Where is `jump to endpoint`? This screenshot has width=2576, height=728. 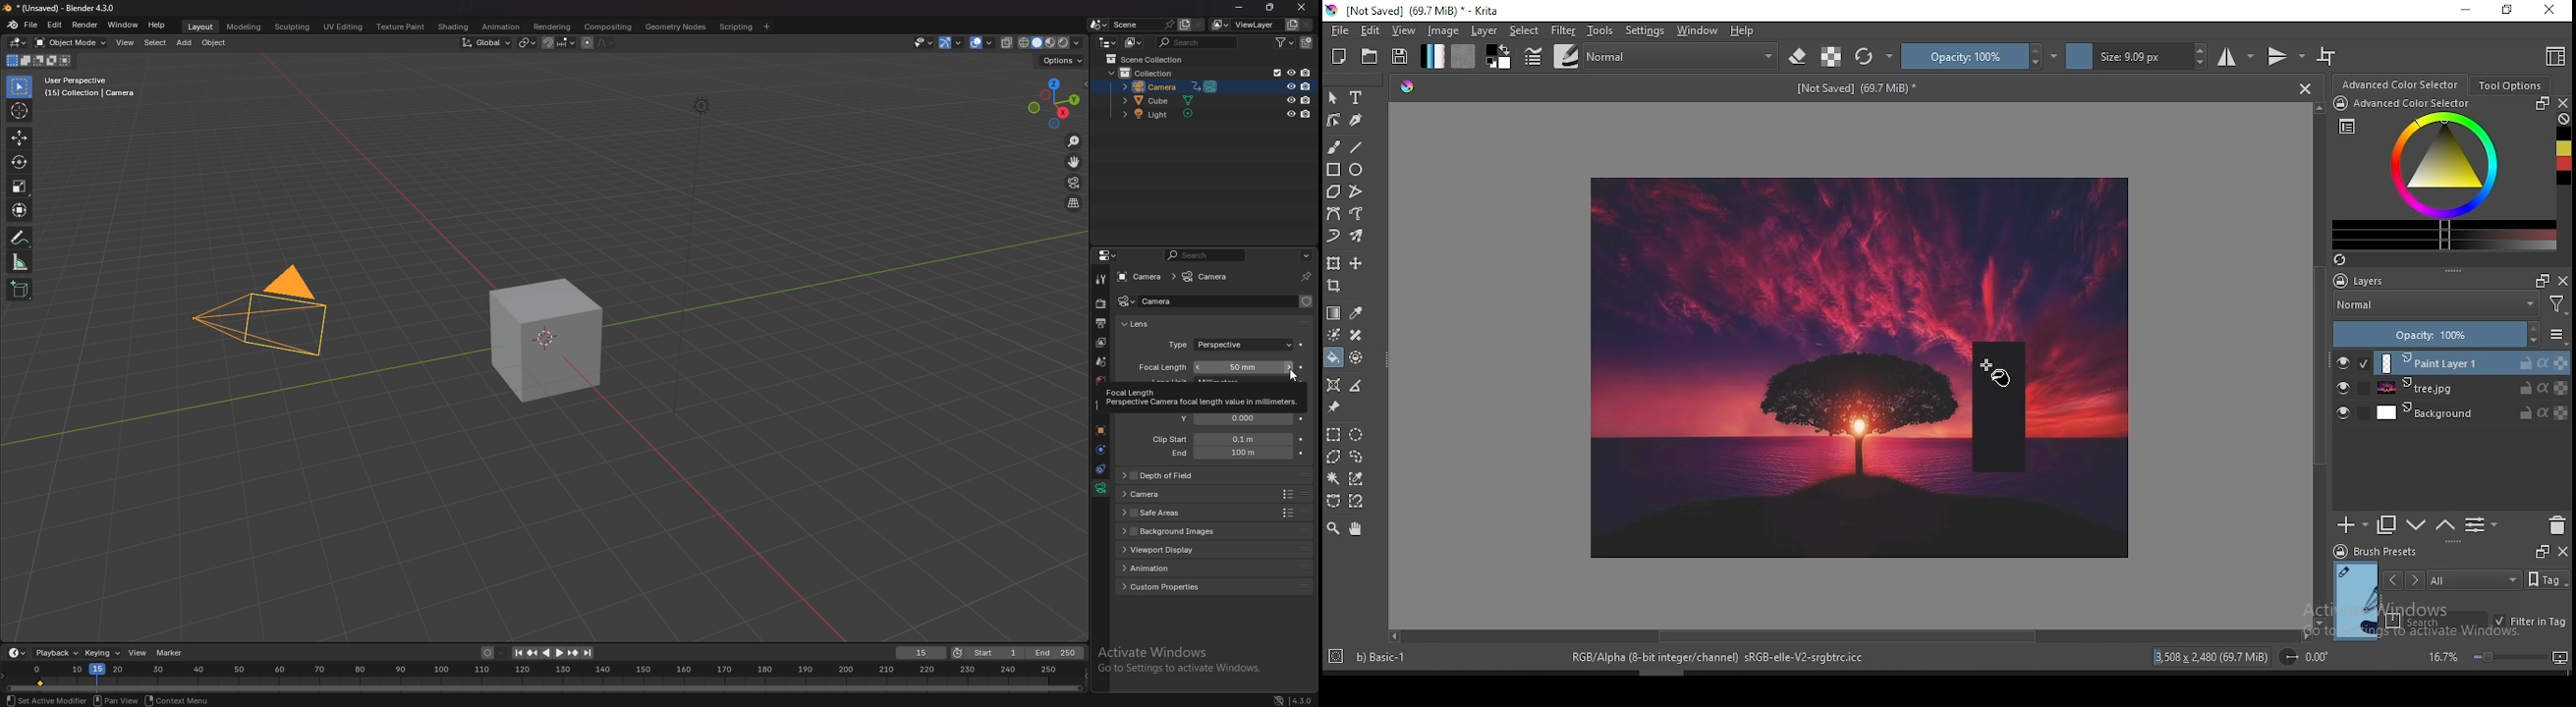 jump to endpoint is located at coordinates (516, 653).